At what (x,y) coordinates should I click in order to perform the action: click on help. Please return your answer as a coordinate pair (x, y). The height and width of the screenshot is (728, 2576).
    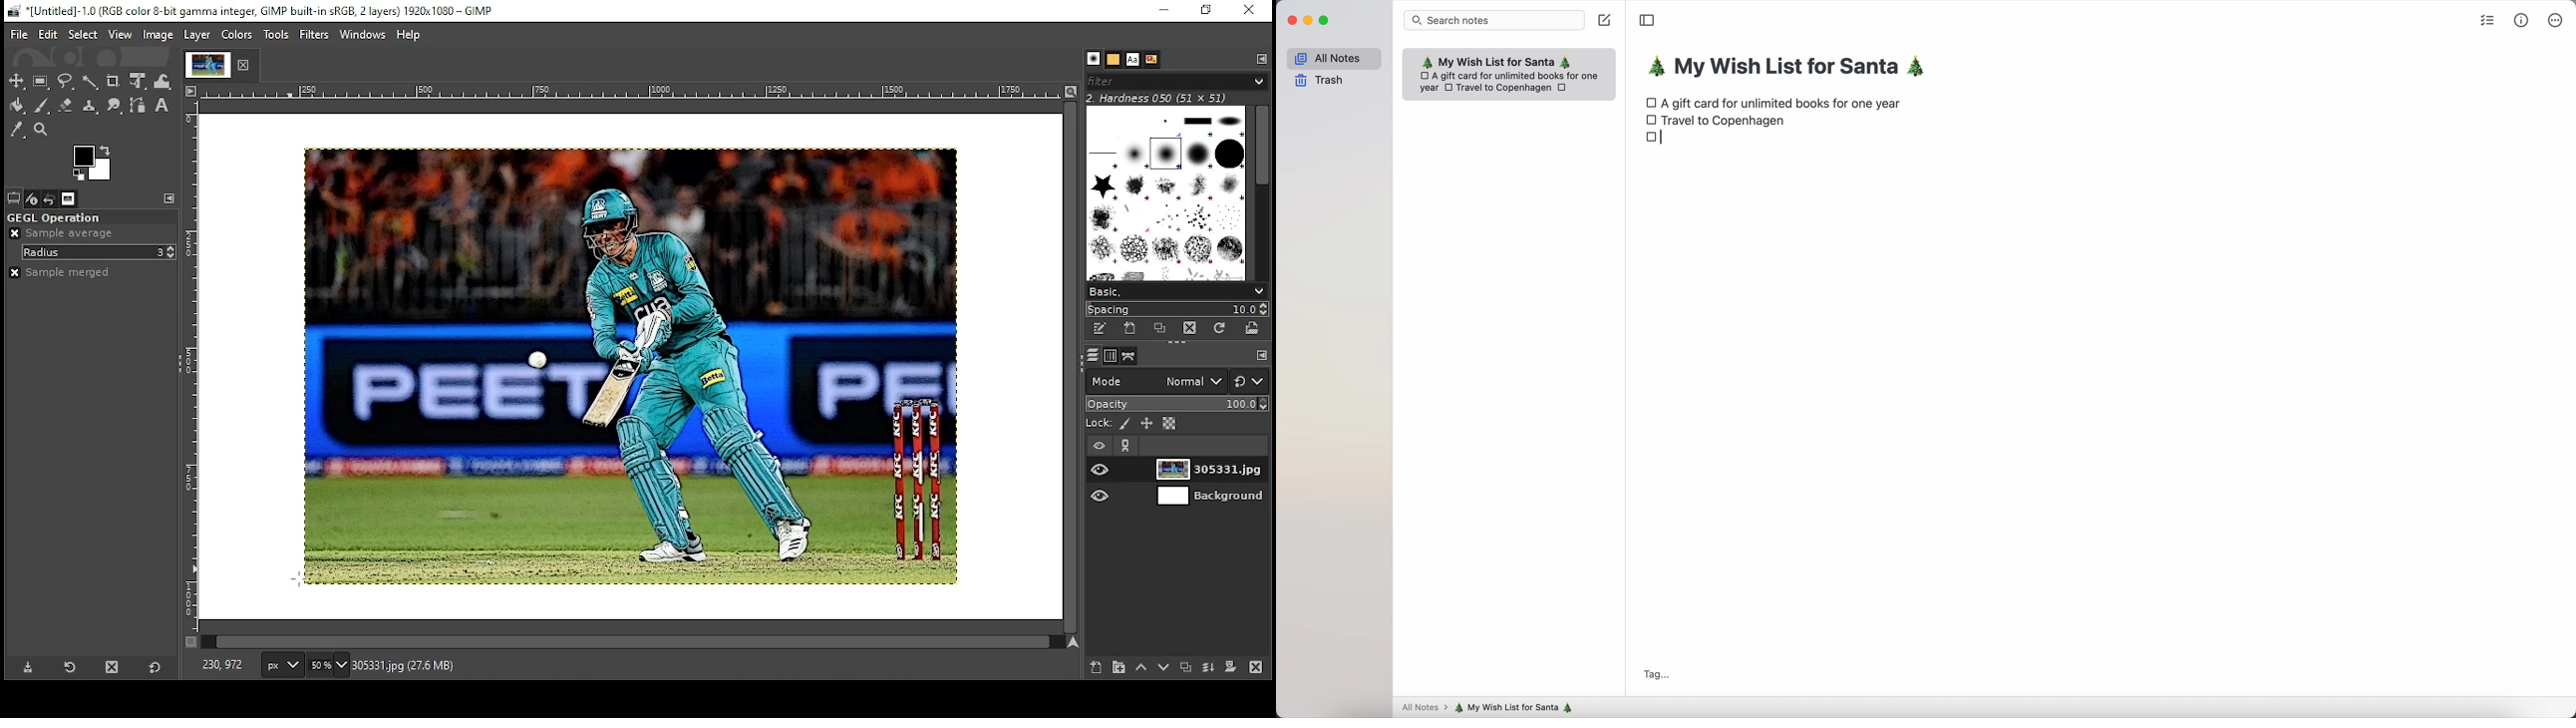
    Looking at the image, I should click on (411, 35).